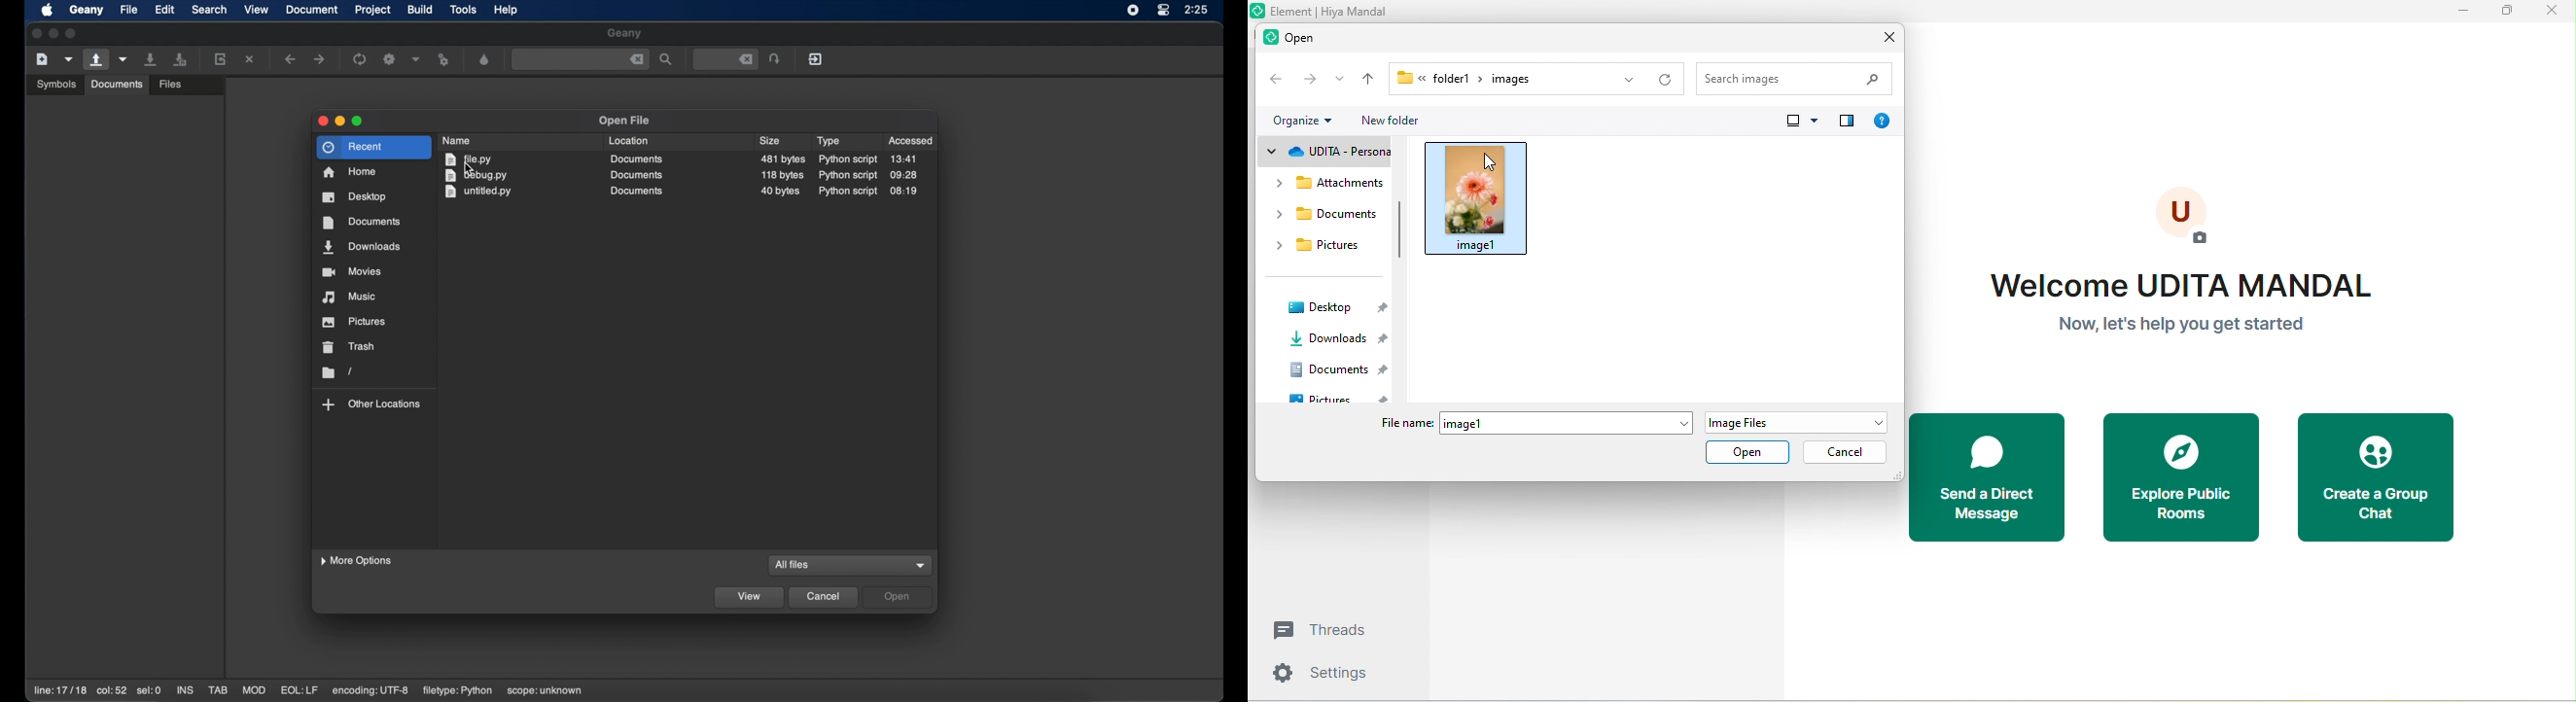  I want to click on search, so click(1797, 76).